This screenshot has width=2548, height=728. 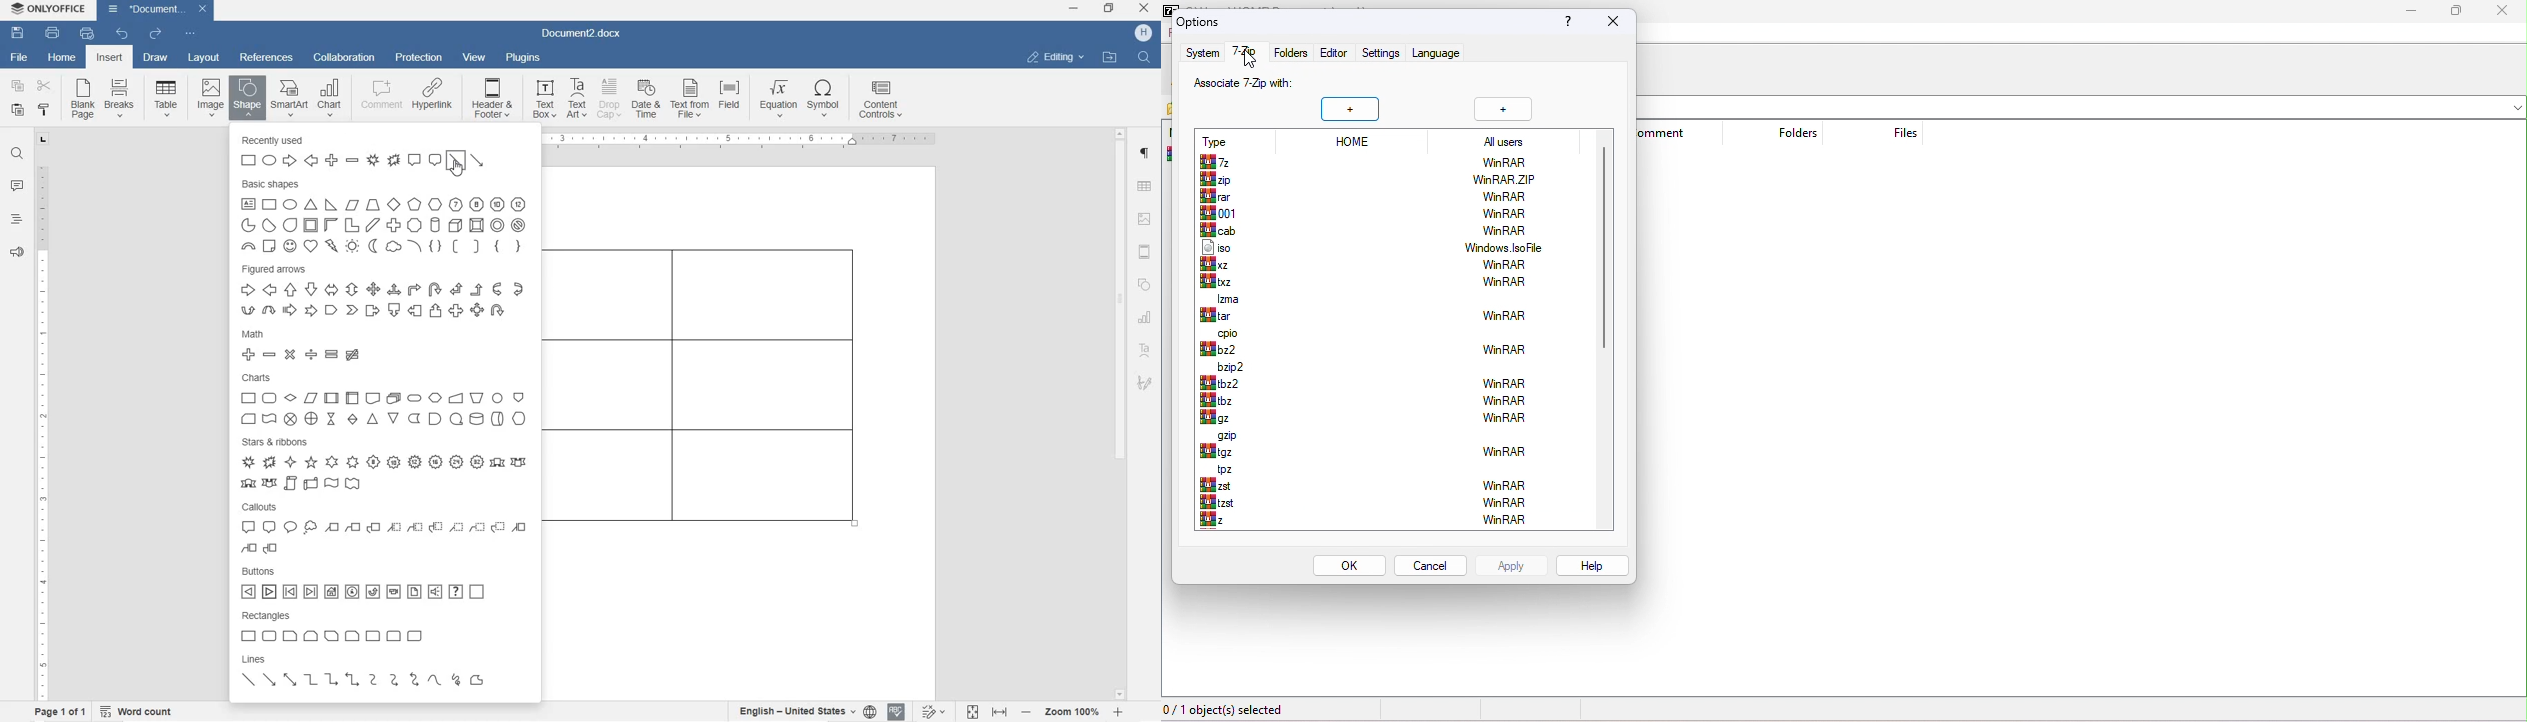 What do you see at coordinates (825, 101) in the screenshot?
I see `SYMBOL` at bounding box center [825, 101].